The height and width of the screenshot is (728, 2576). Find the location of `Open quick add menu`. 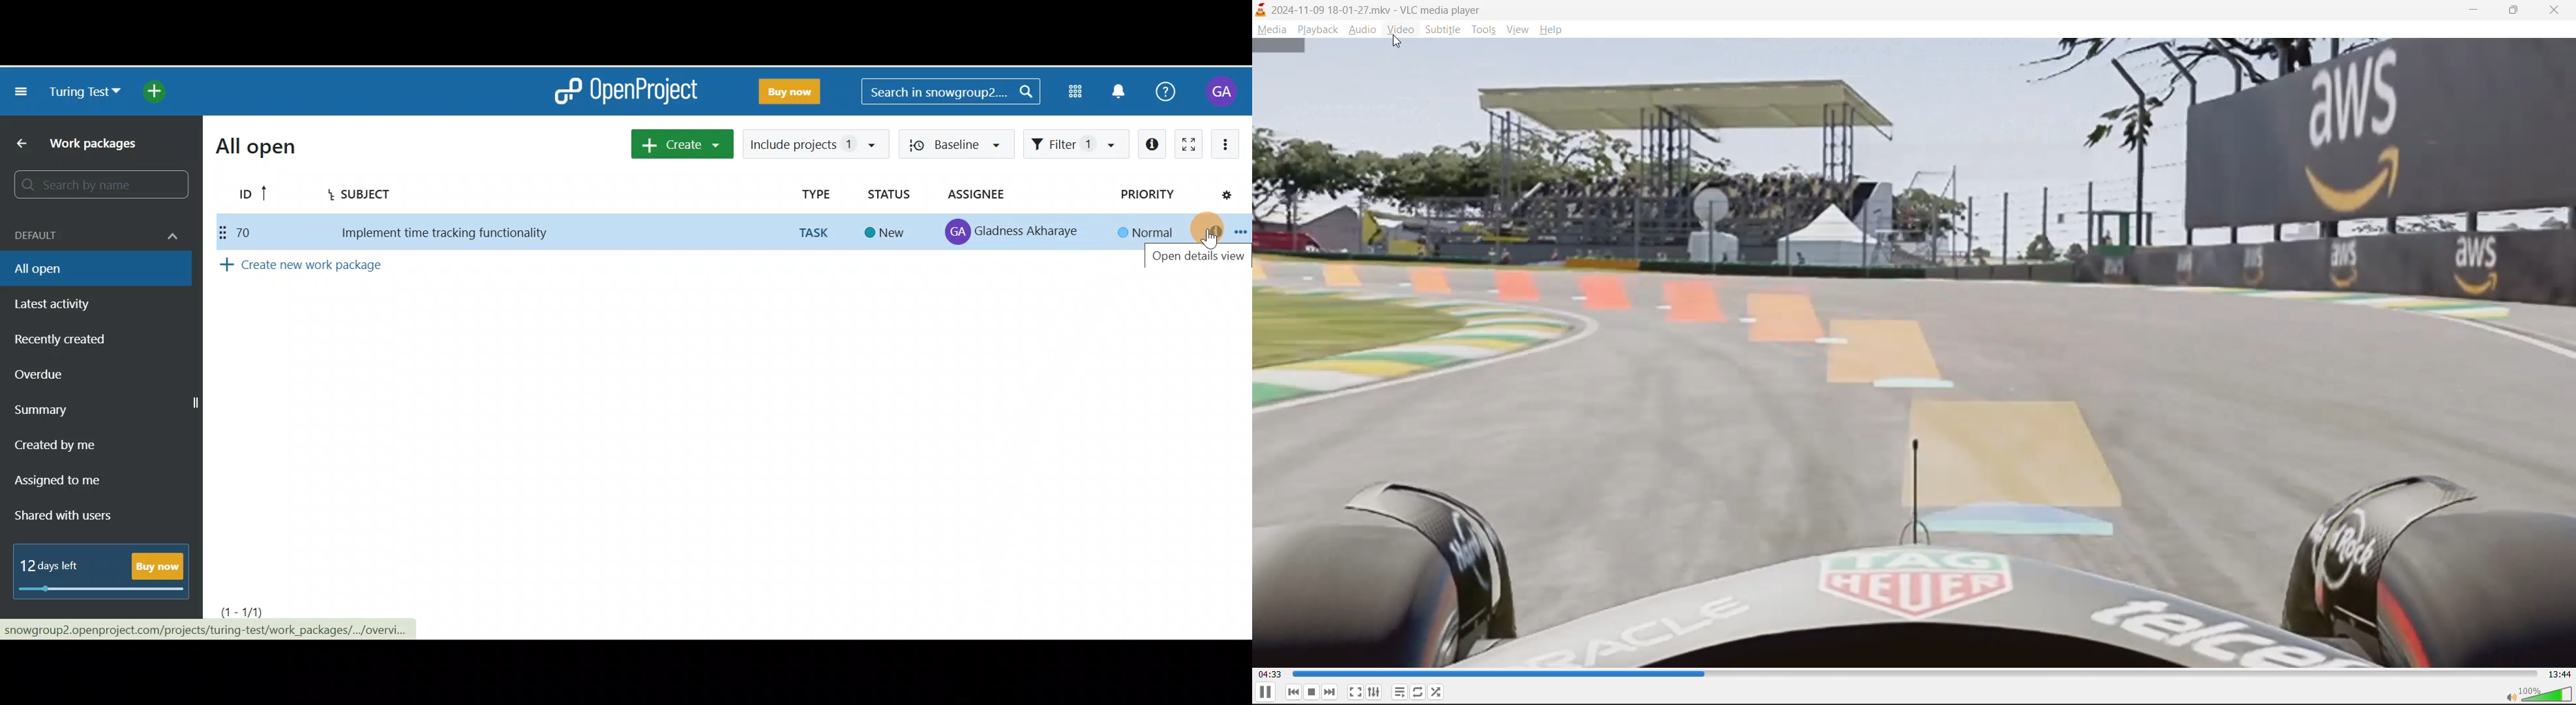

Open quick add menu is located at coordinates (161, 91).